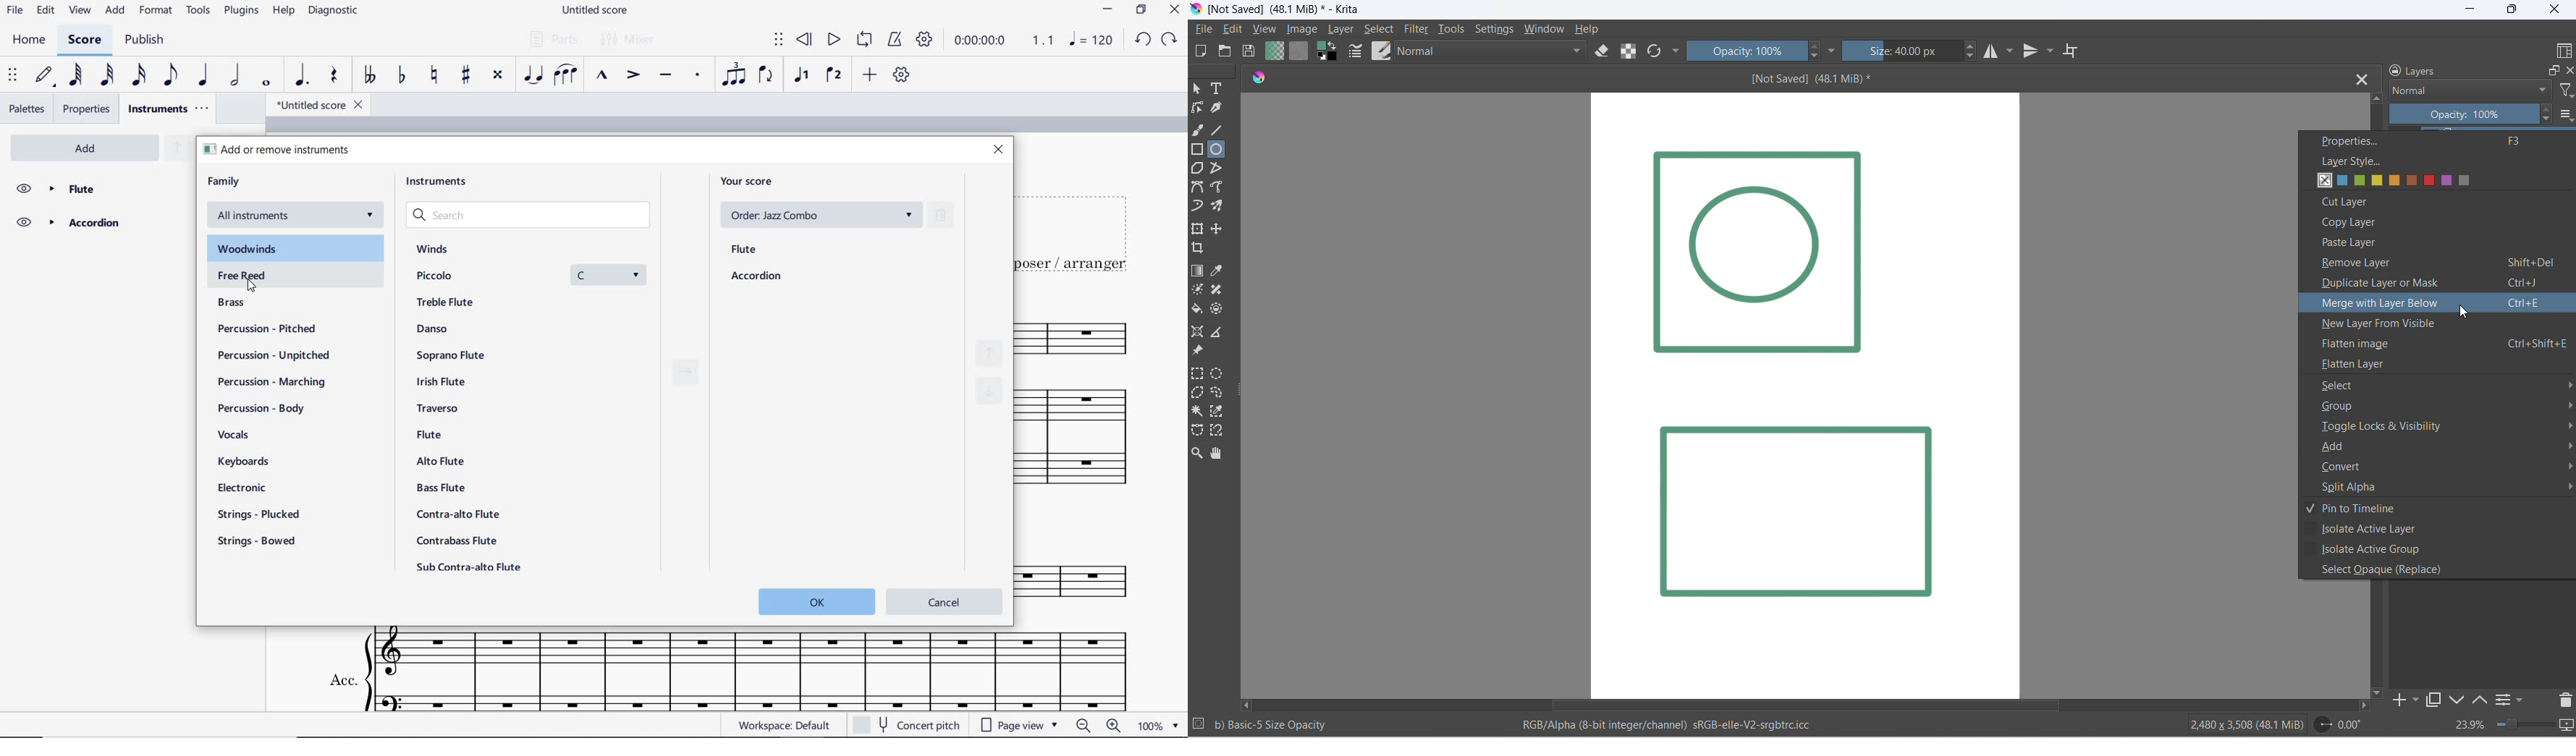  Describe the element at coordinates (1382, 30) in the screenshot. I see `select` at that location.